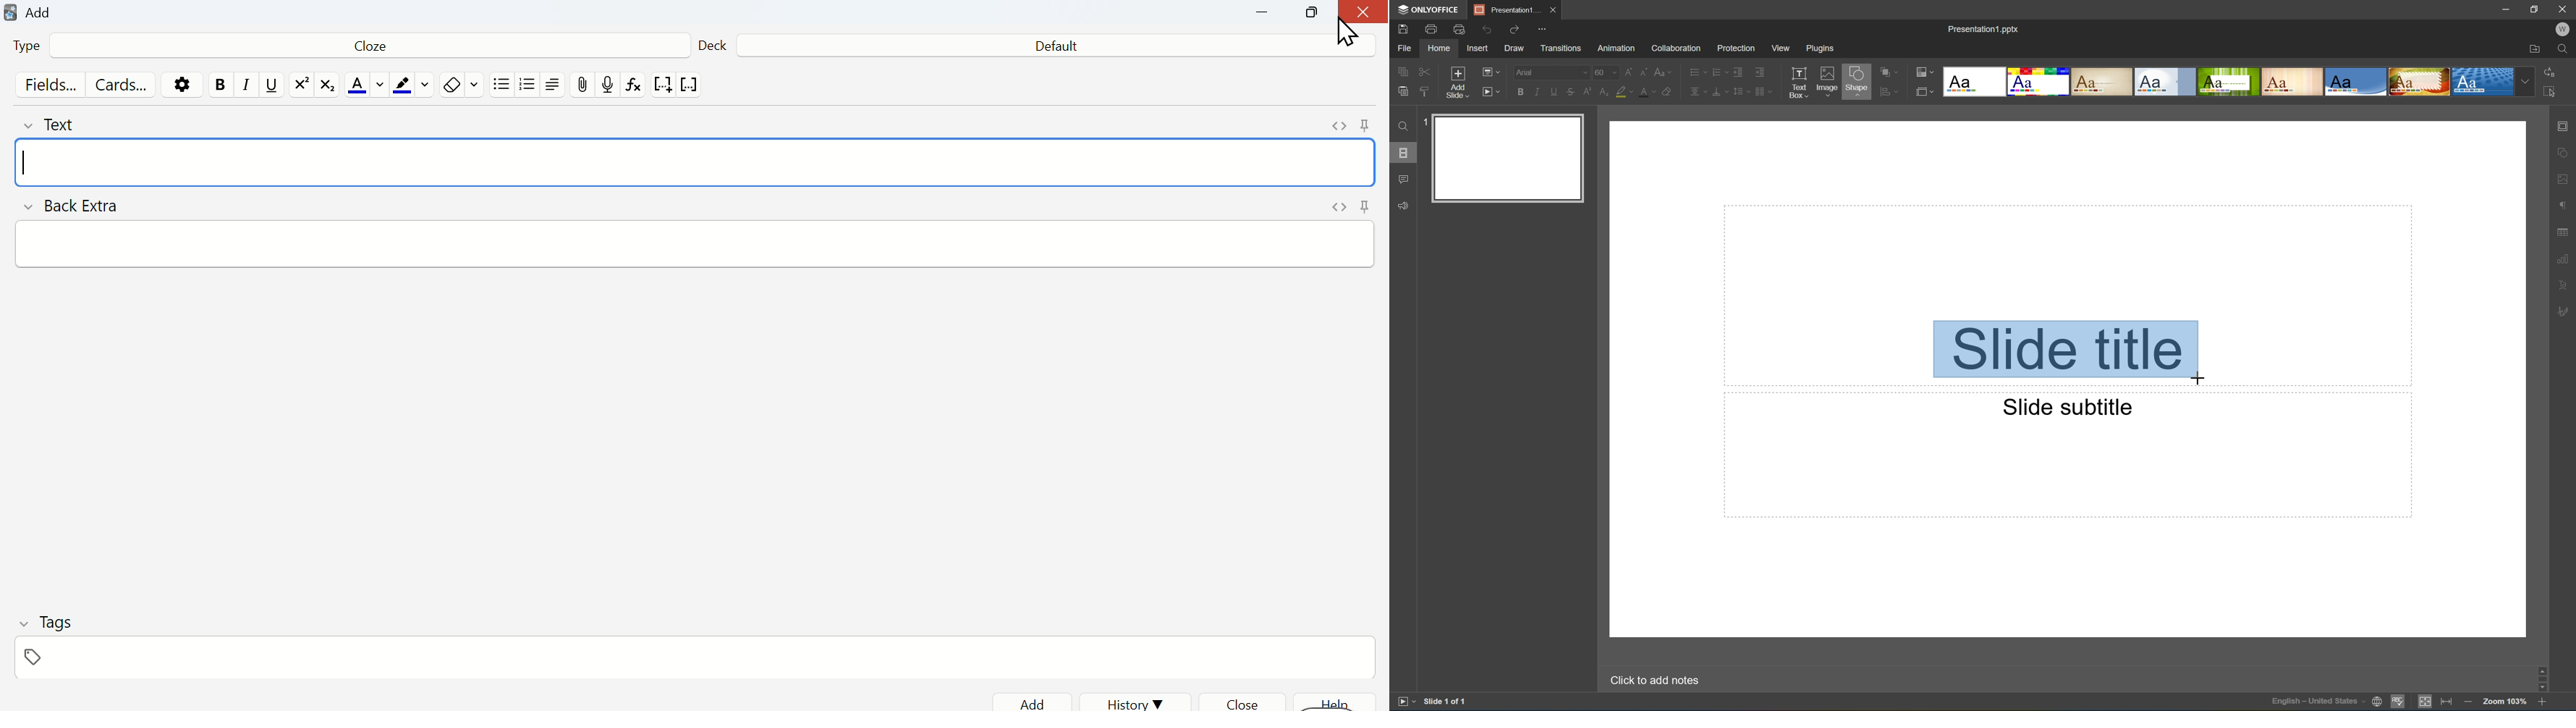  I want to click on Click to add notes, so click(1651, 680).